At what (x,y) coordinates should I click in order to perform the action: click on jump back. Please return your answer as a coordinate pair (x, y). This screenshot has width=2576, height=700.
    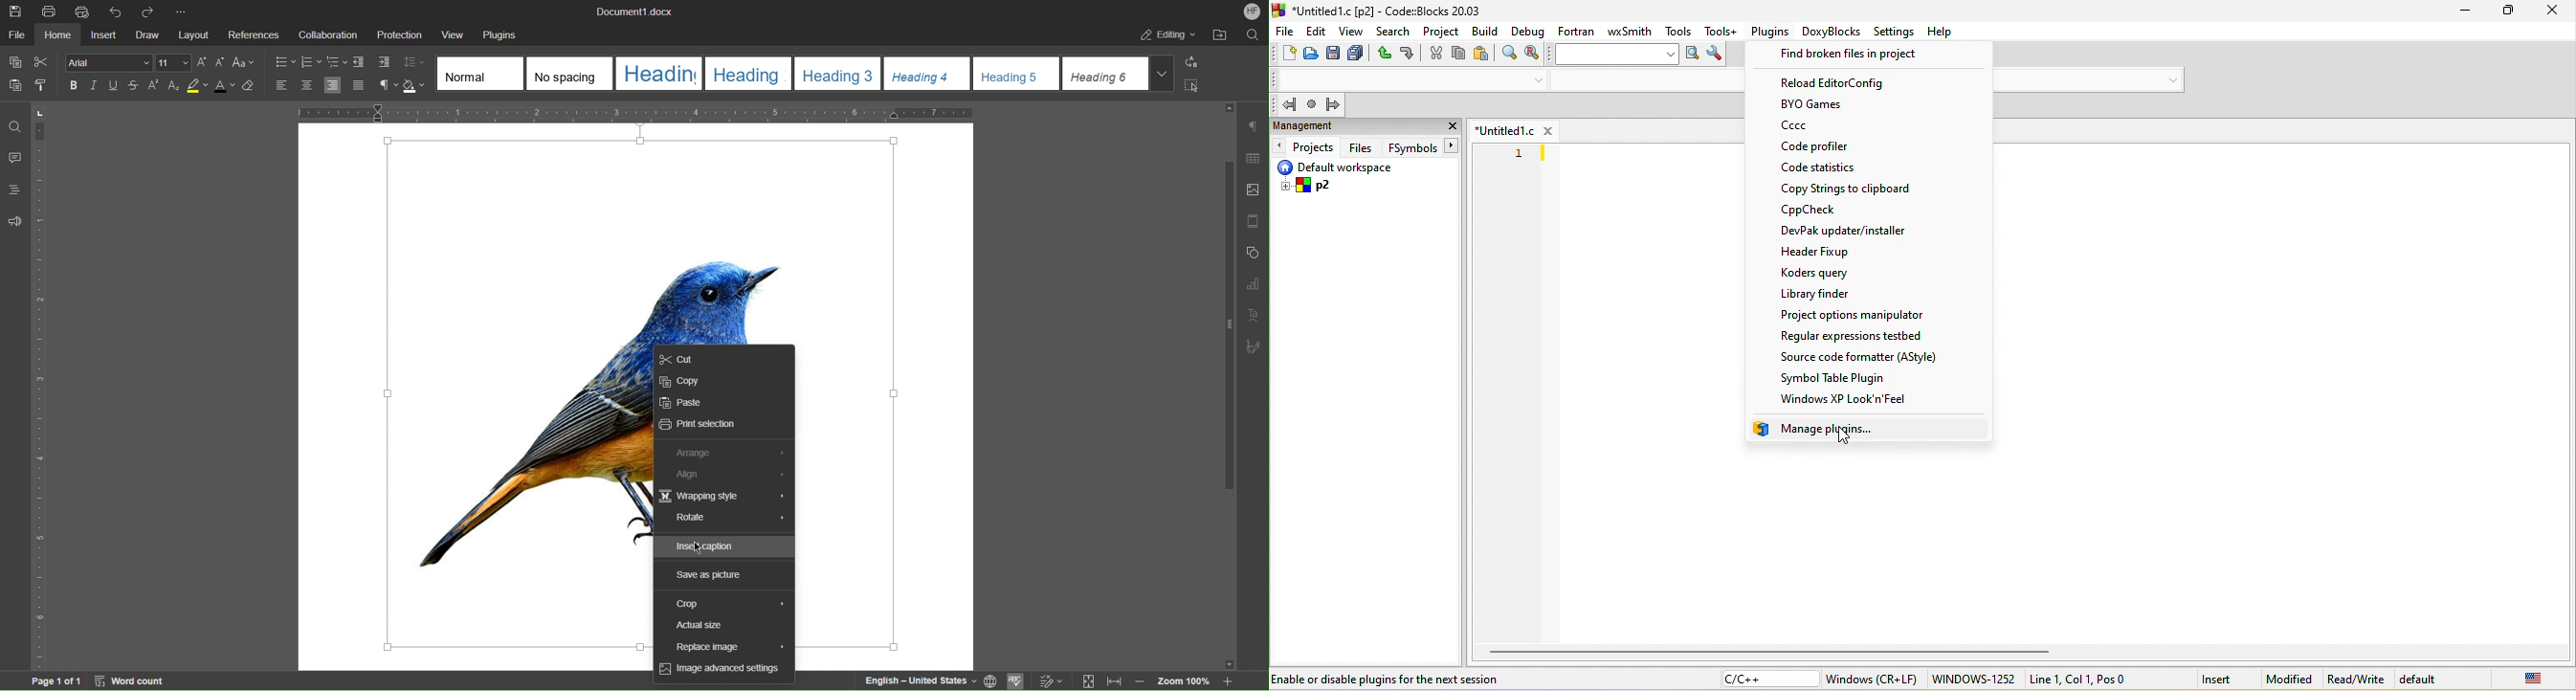
    Looking at the image, I should click on (1283, 104).